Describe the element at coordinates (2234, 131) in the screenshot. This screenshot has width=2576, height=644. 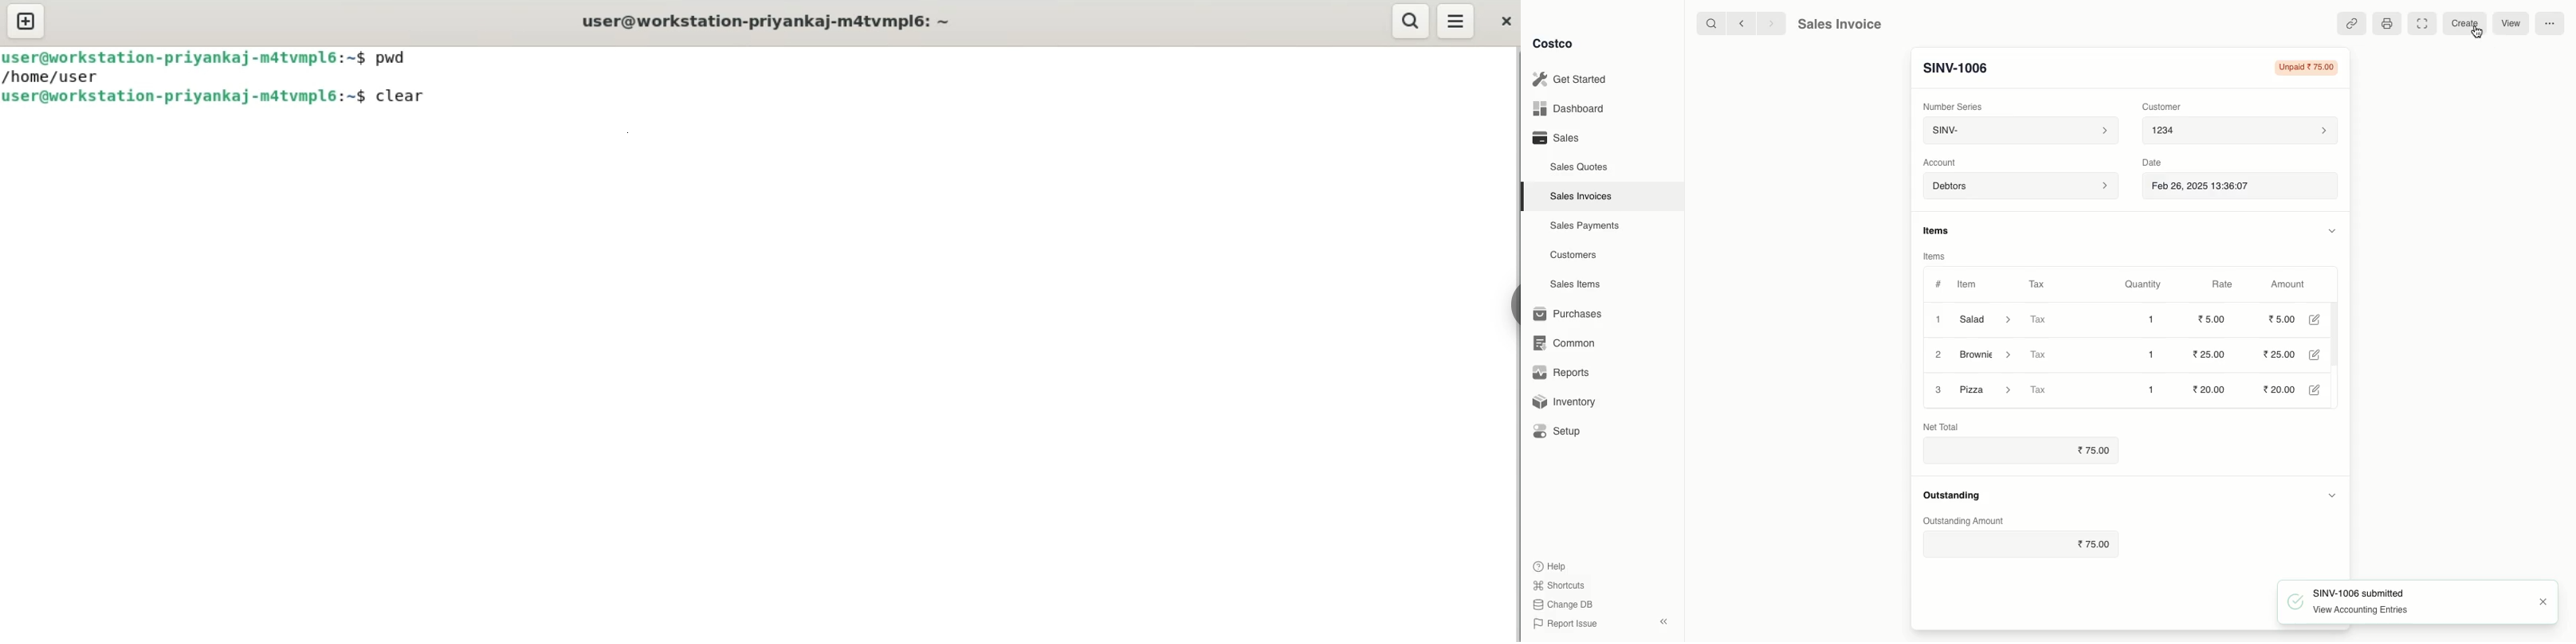
I see `1234` at that location.